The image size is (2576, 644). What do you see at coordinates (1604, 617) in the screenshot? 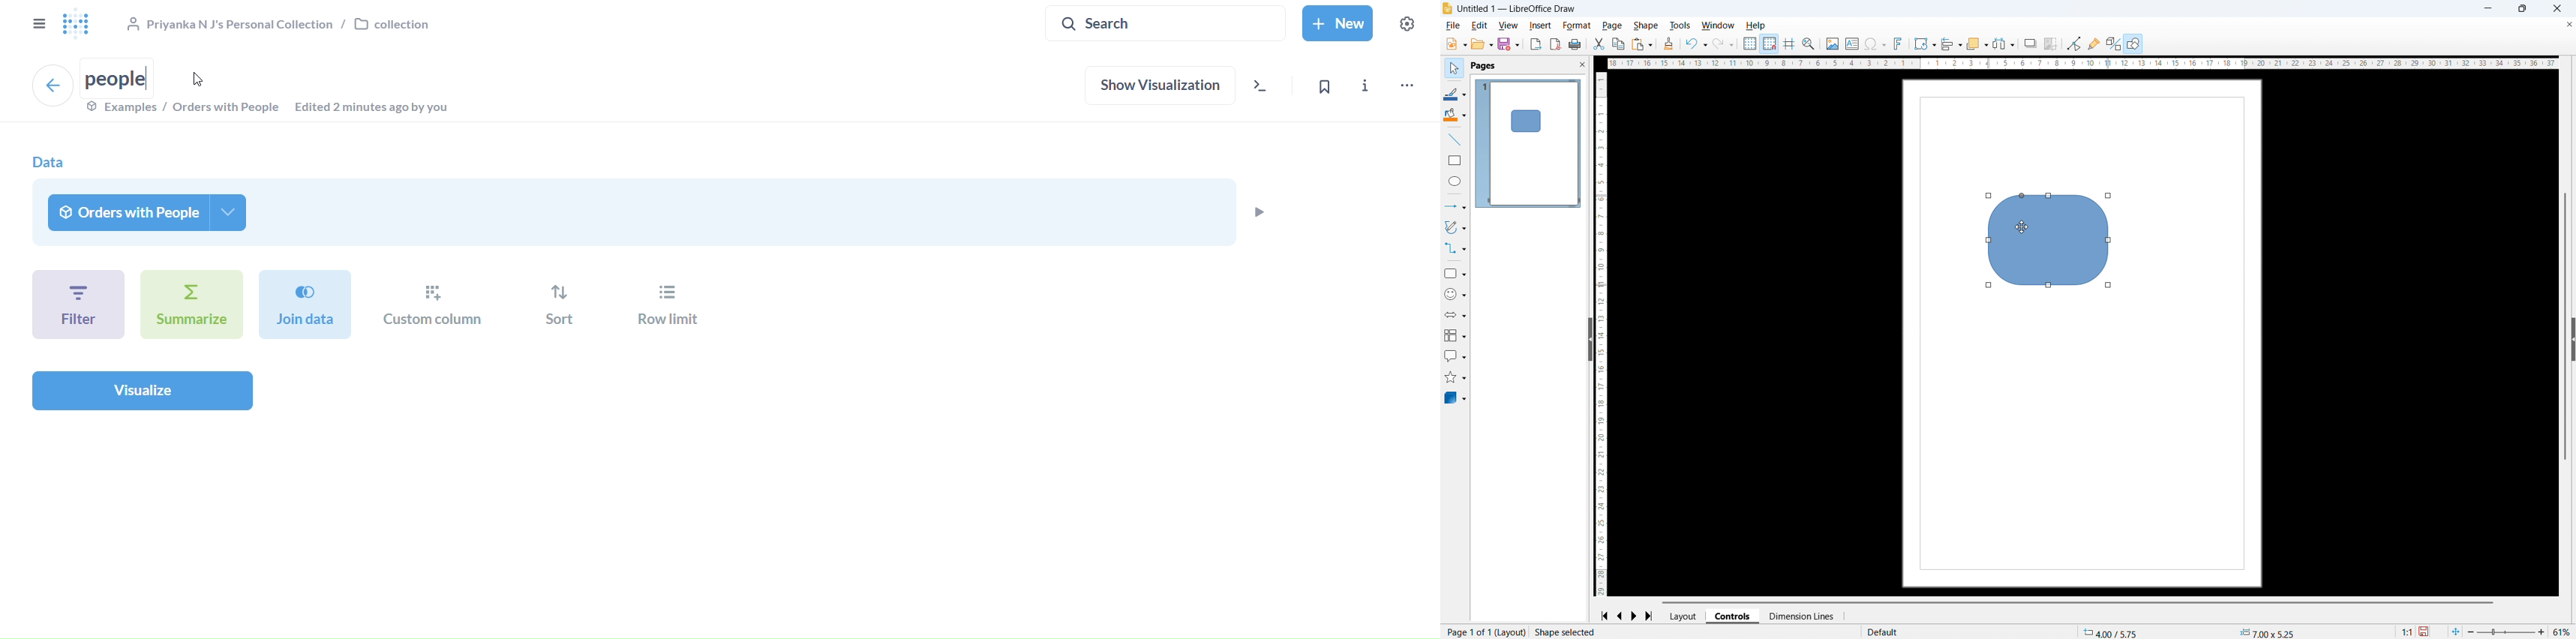
I see `Go to first page ` at bounding box center [1604, 617].